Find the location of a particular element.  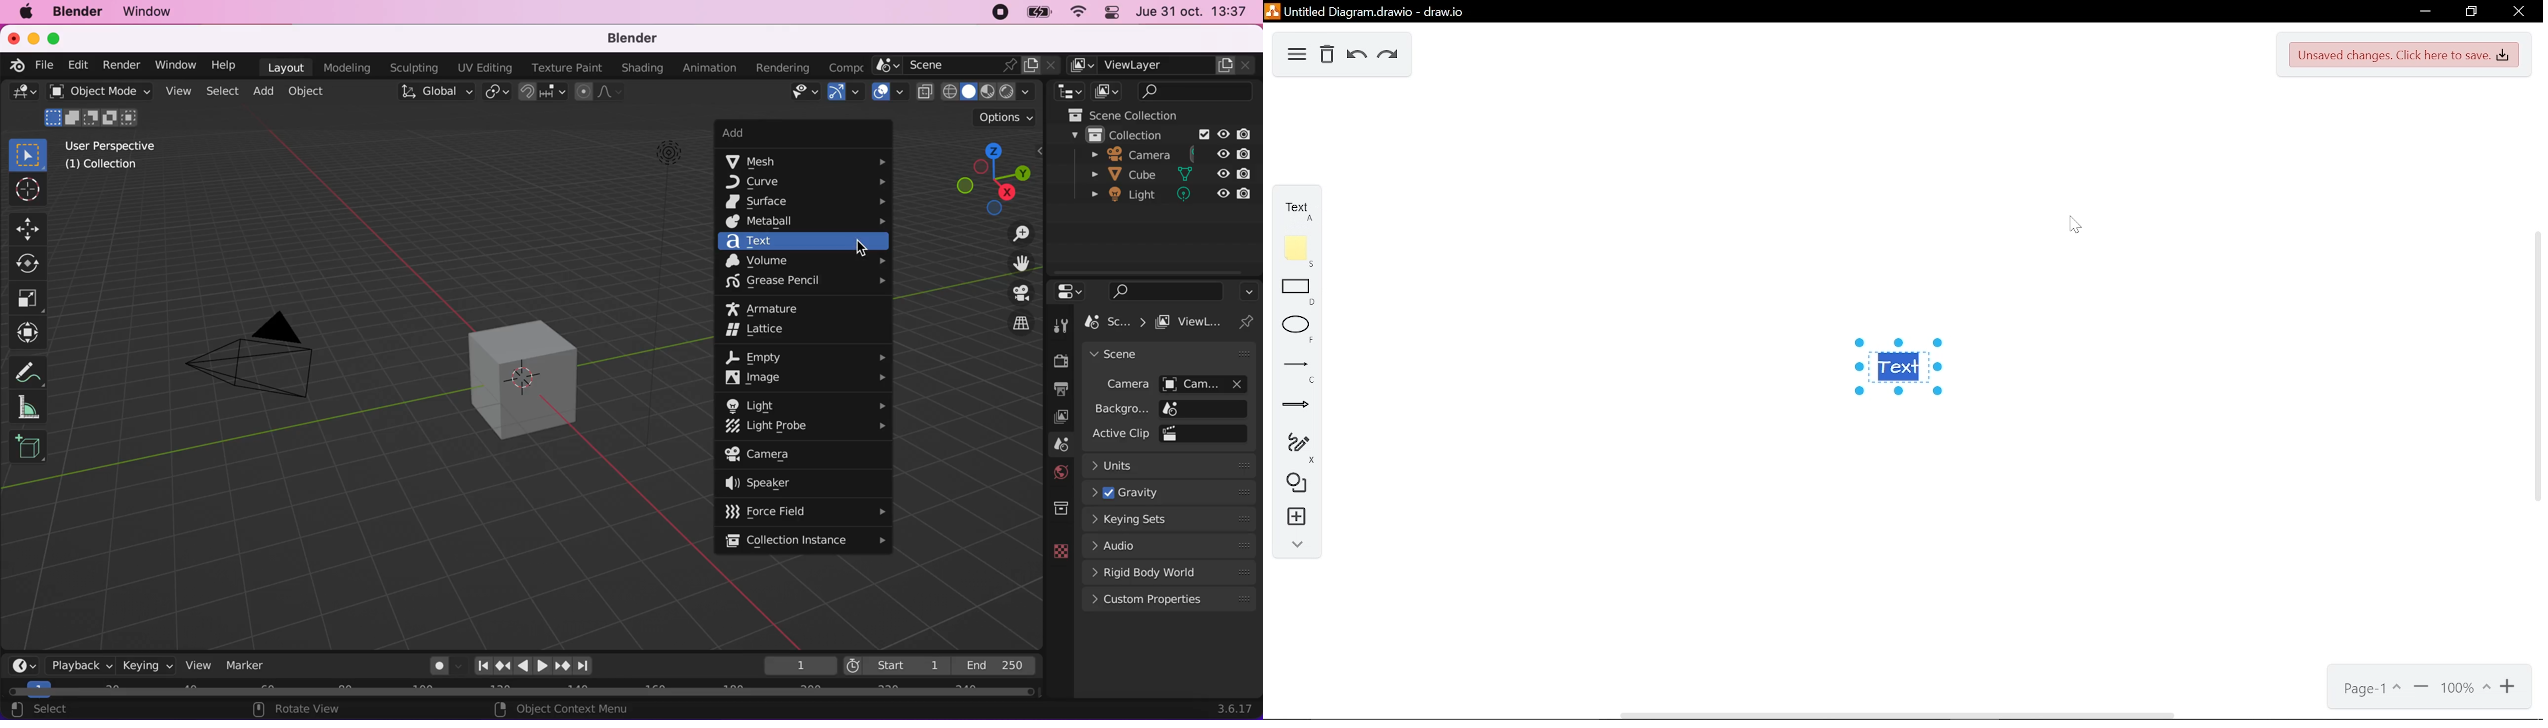

Delete is located at coordinates (1327, 56).